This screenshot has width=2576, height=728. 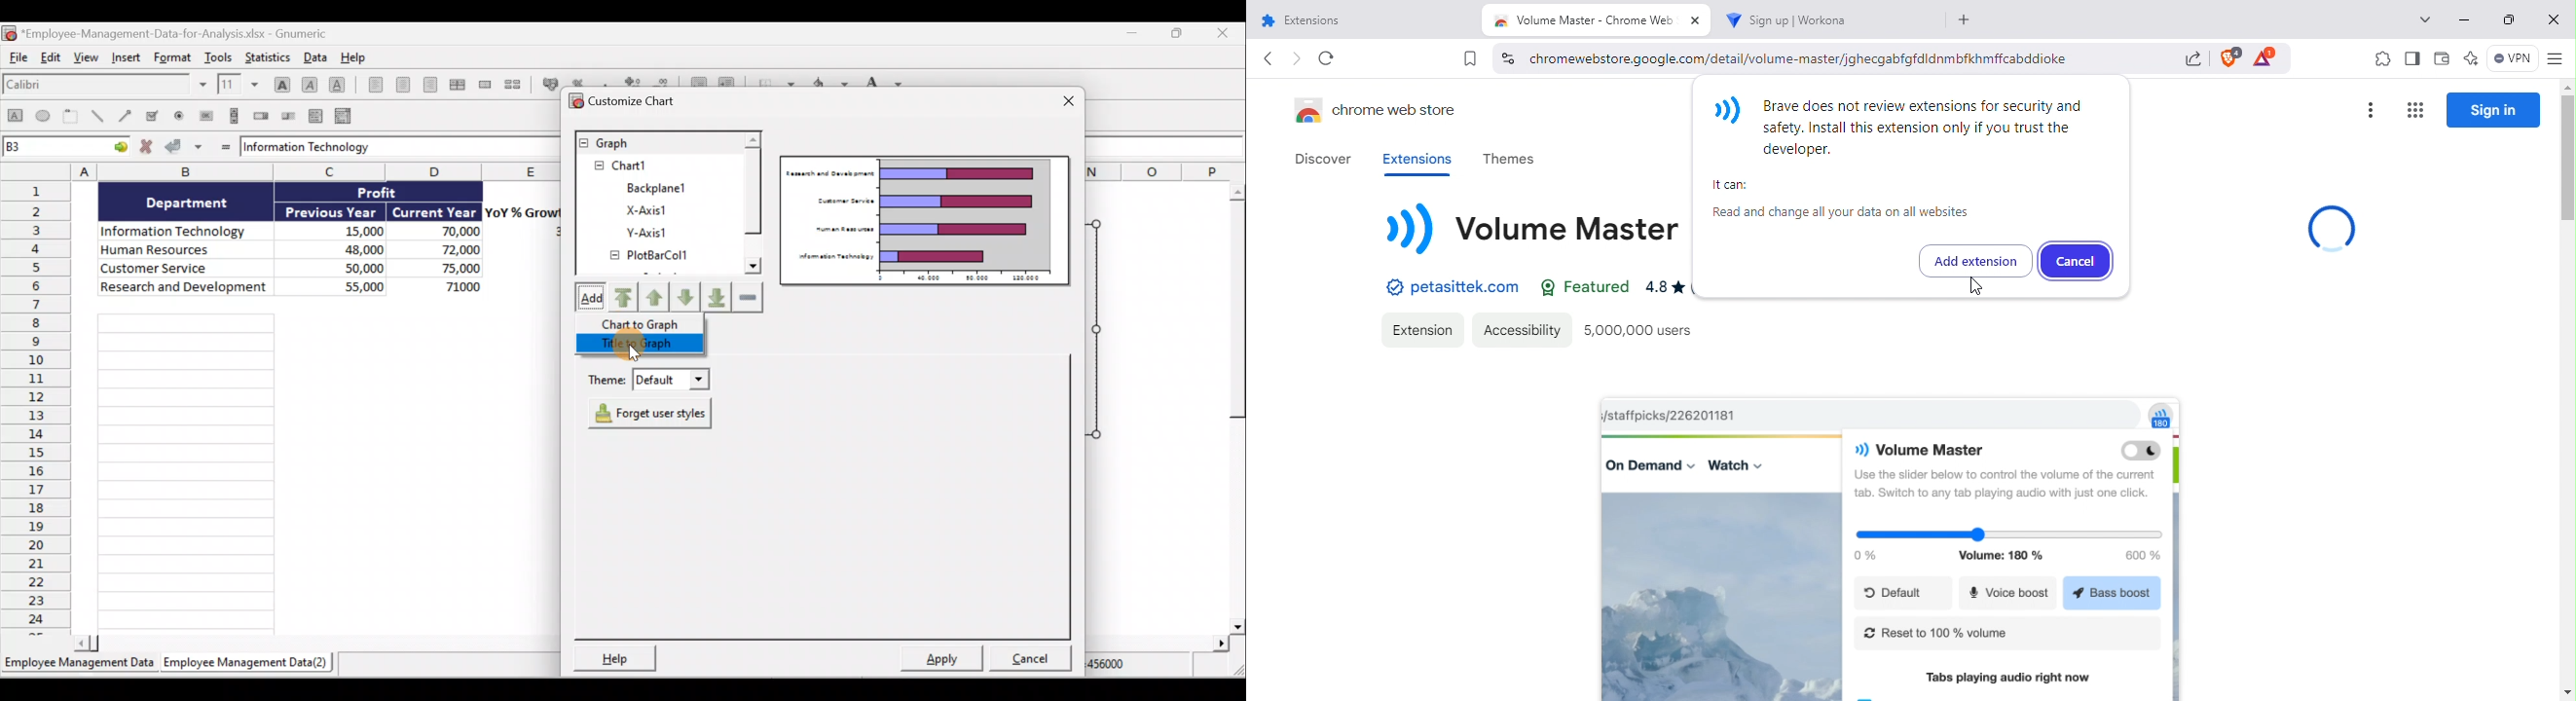 What do you see at coordinates (1360, 18) in the screenshot?
I see `Extensions` at bounding box center [1360, 18].